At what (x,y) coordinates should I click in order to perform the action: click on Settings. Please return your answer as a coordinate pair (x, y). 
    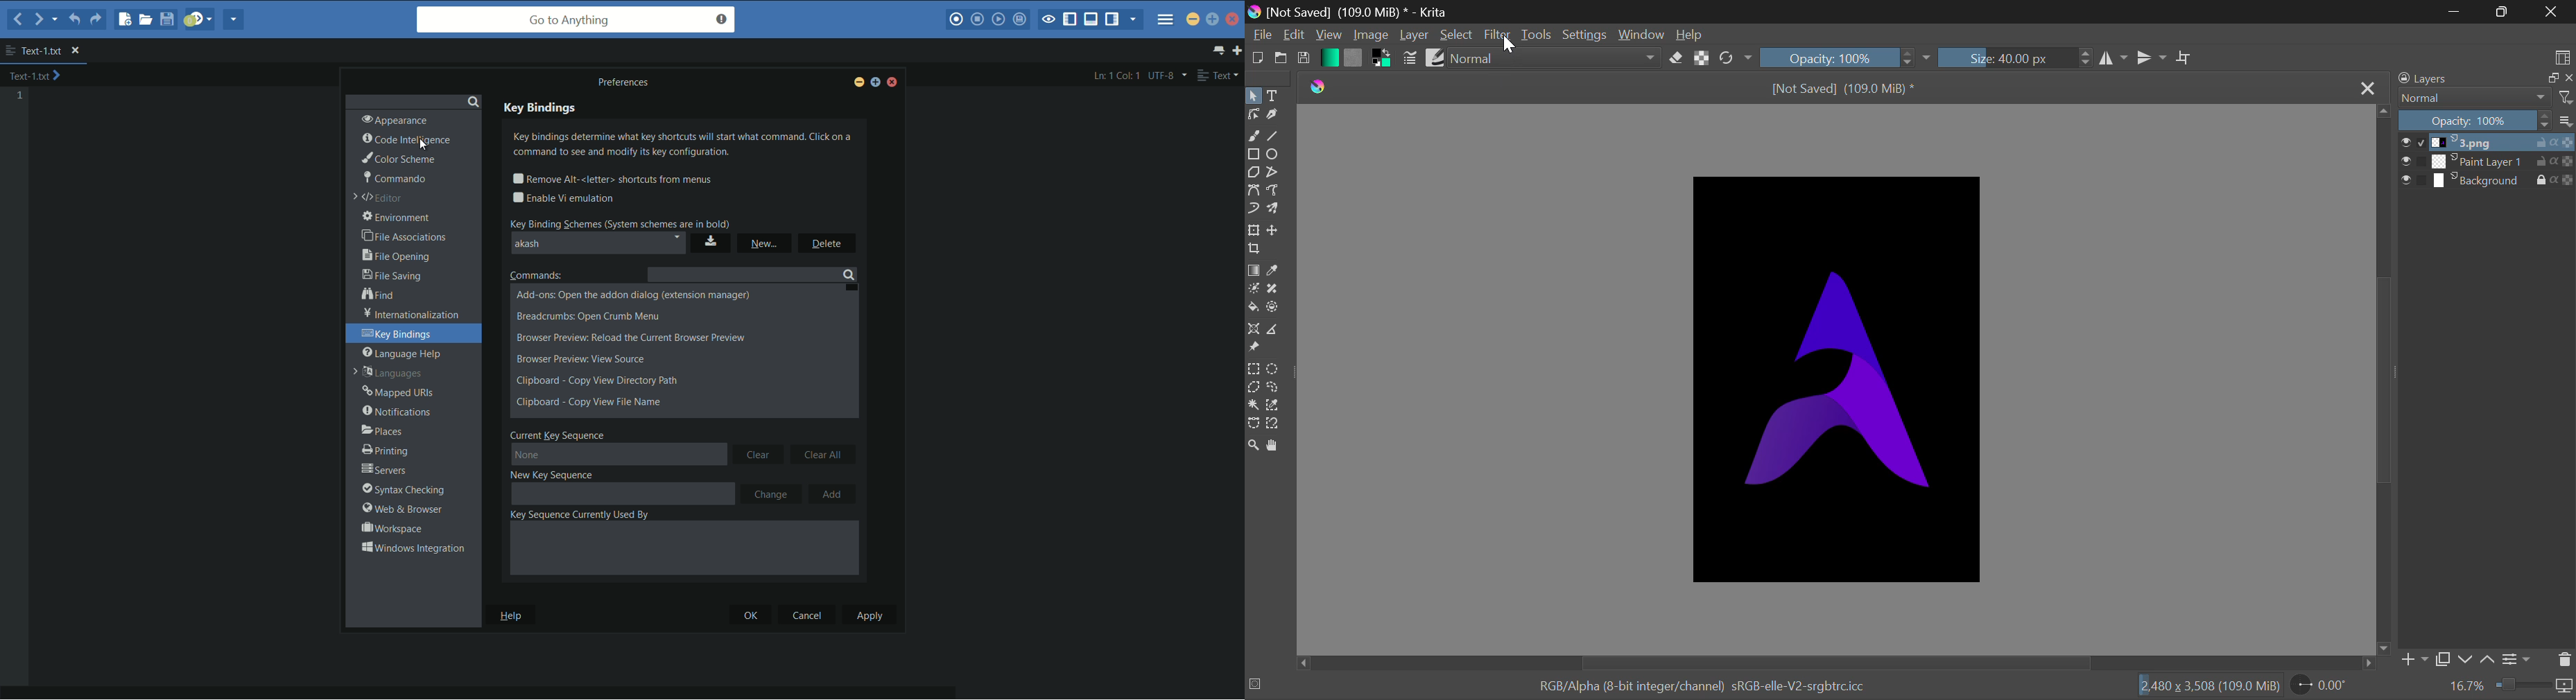
    Looking at the image, I should click on (1583, 33).